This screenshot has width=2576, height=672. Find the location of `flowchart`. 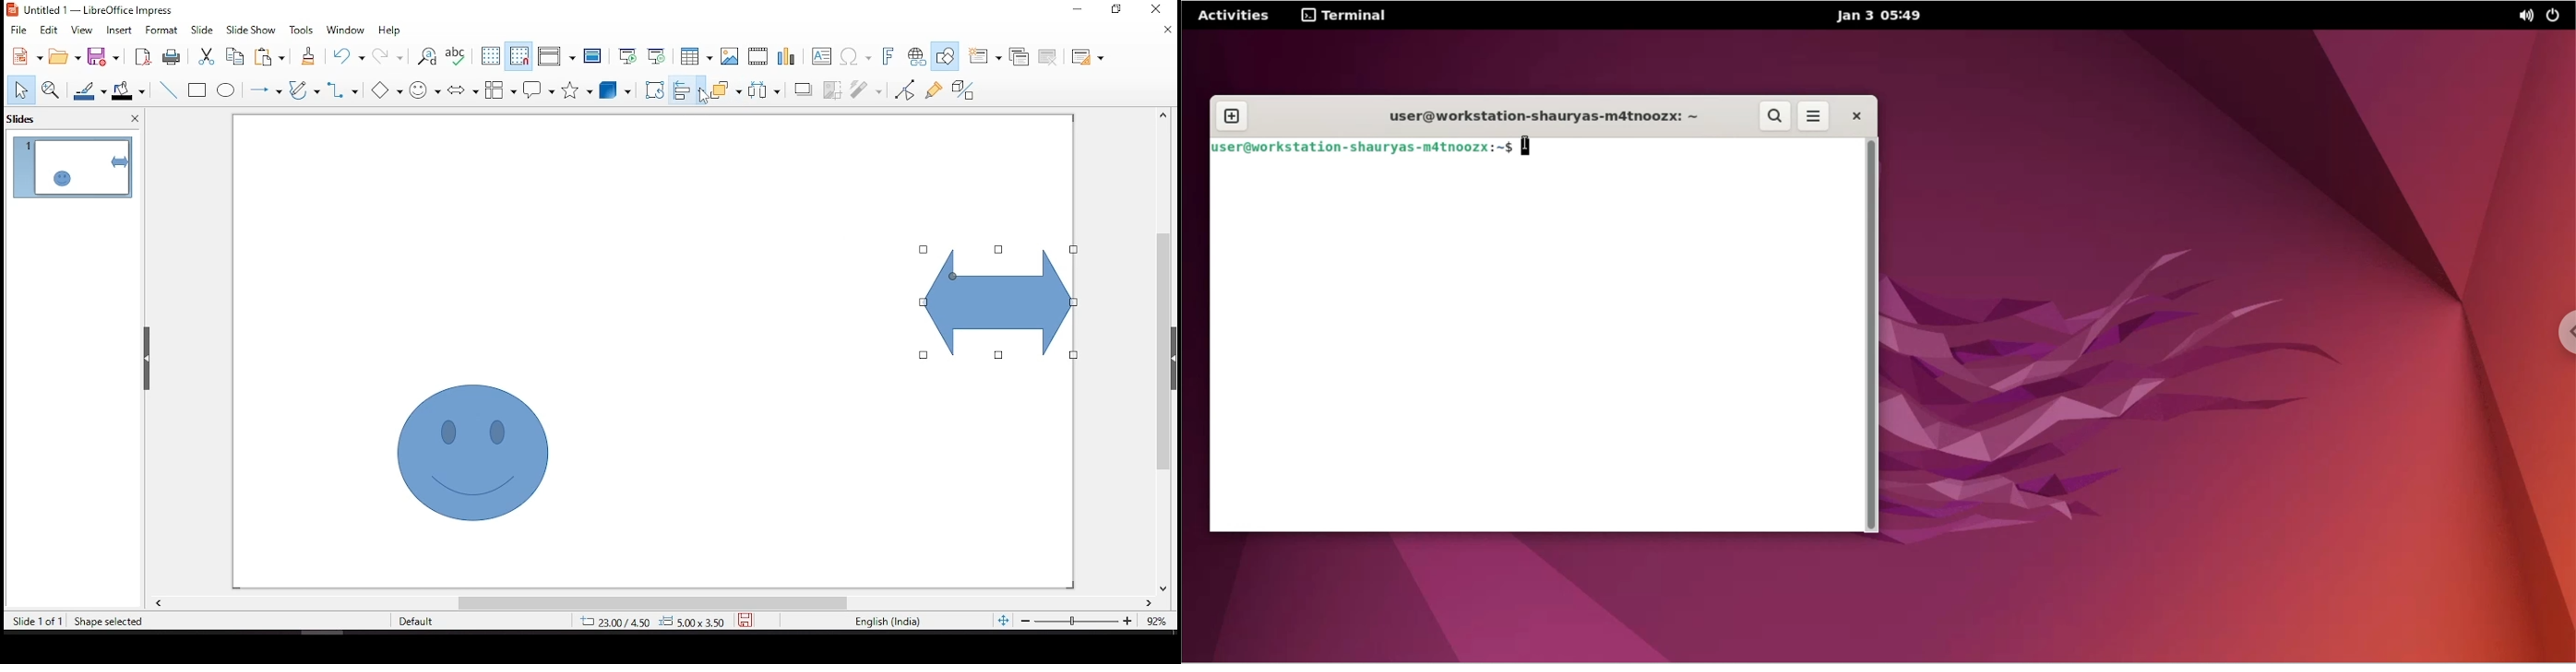

flowchart is located at coordinates (501, 89).